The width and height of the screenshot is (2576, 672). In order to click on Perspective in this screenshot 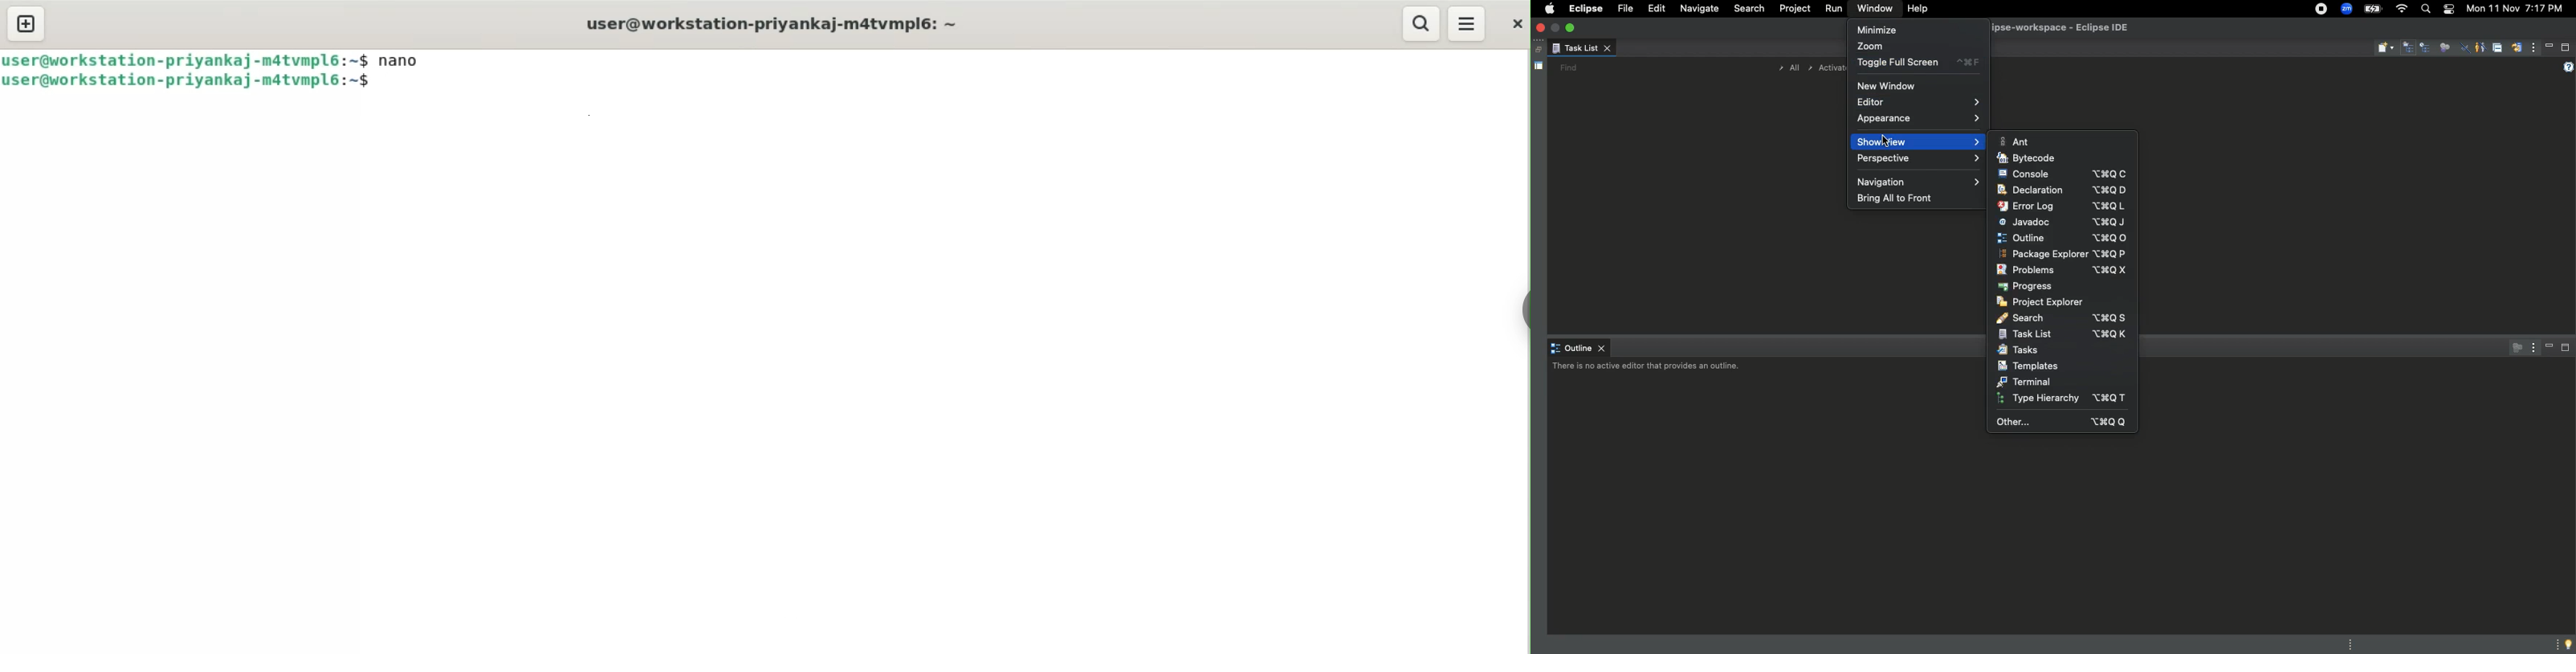, I will do `click(1917, 160)`.